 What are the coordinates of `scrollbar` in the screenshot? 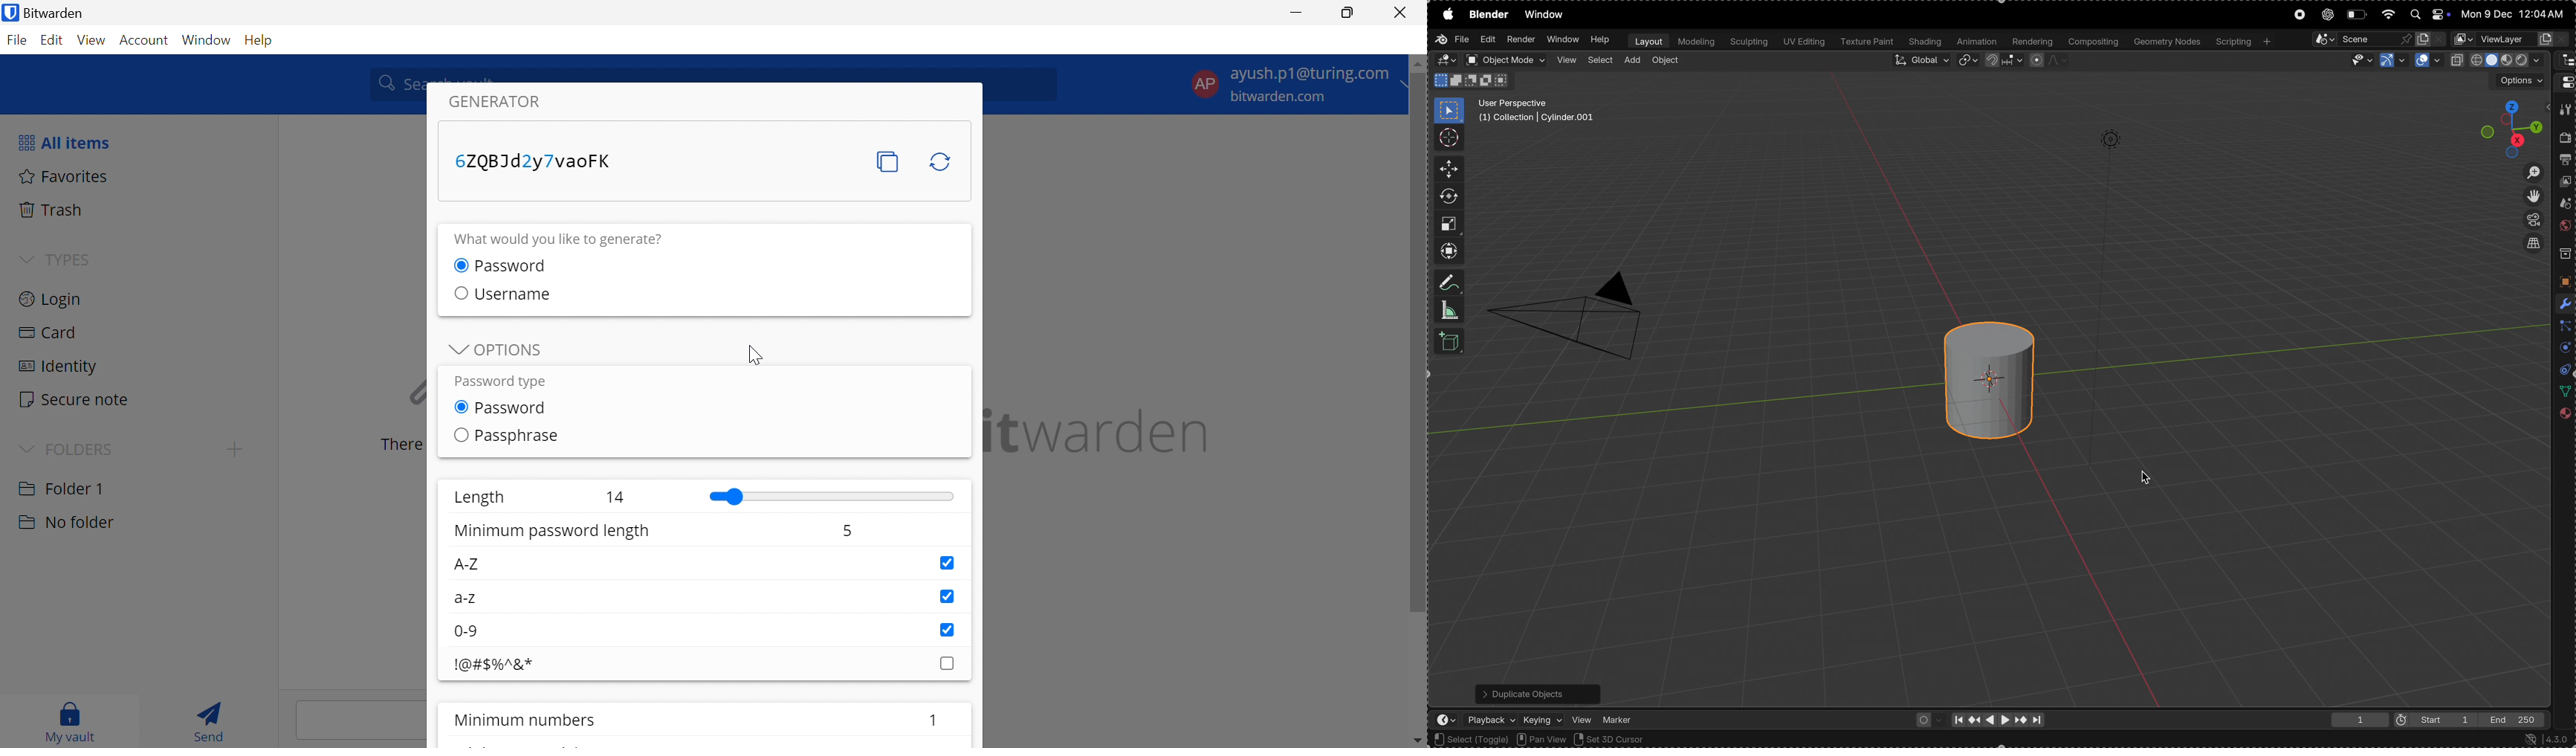 It's located at (1418, 346).